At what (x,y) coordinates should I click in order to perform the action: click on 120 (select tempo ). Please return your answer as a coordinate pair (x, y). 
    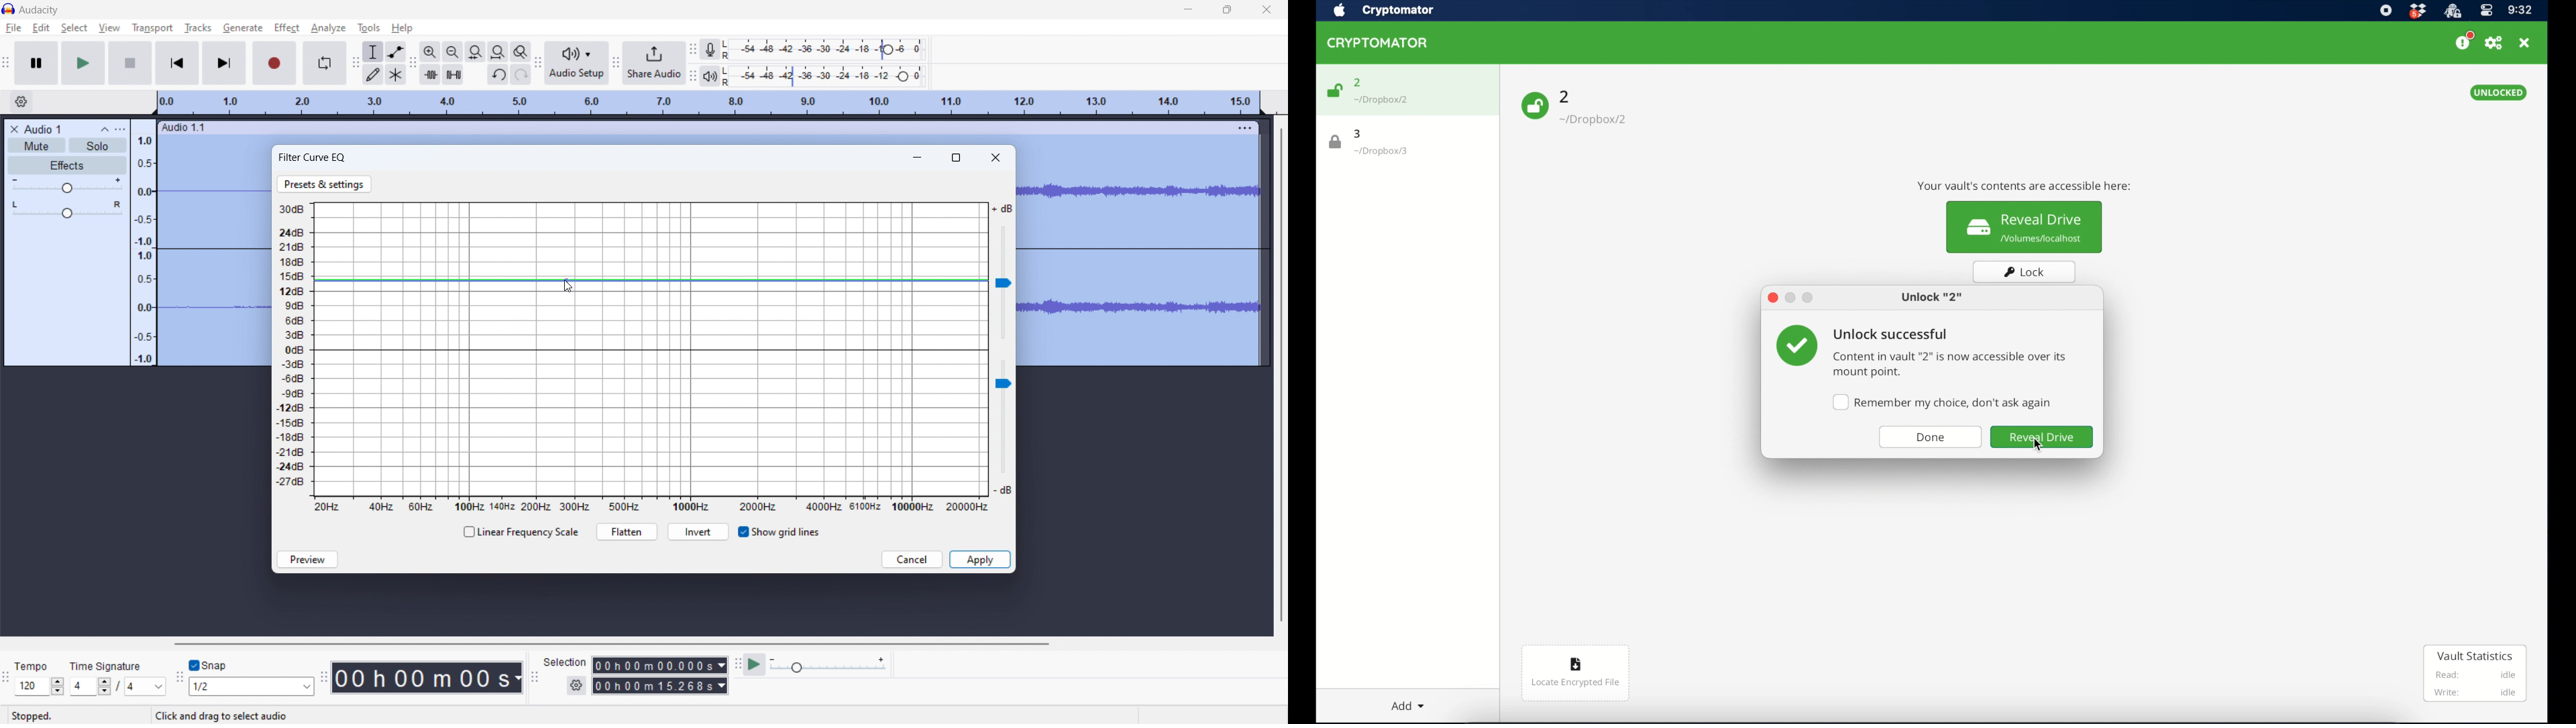
    Looking at the image, I should click on (39, 686).